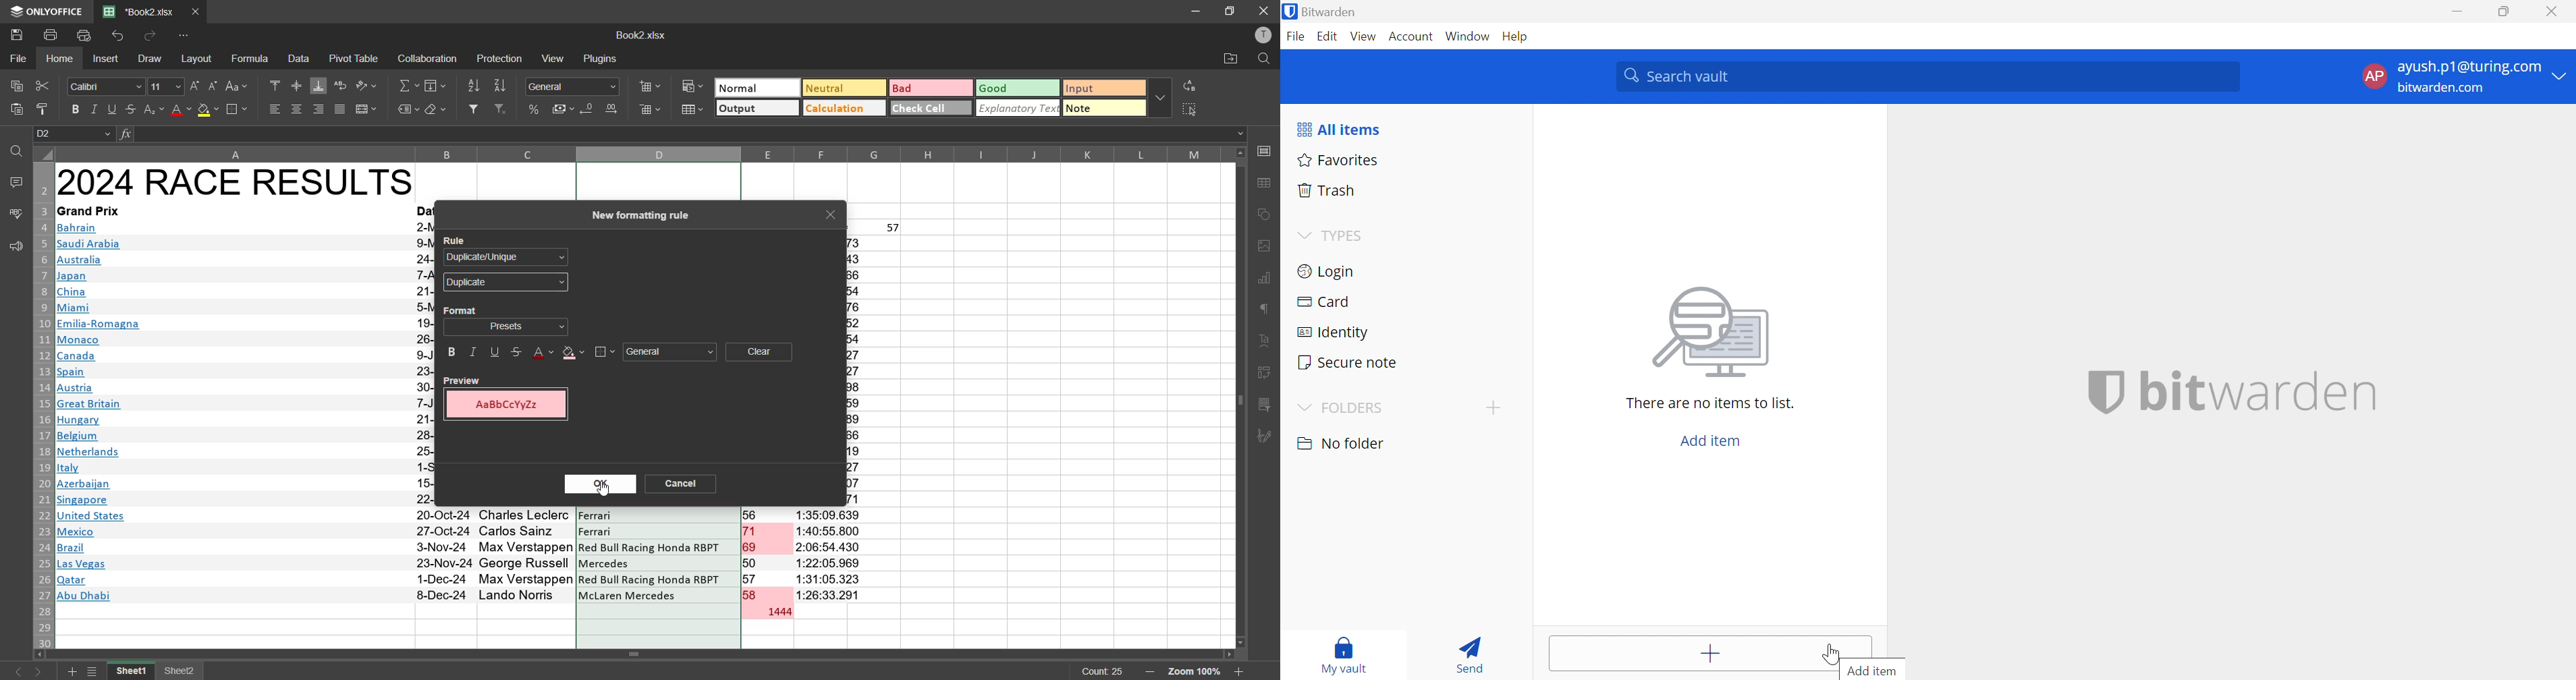  Describe the element at coordinates (1243, 134) in the screenshot. I see `Drop-down ` at that location.